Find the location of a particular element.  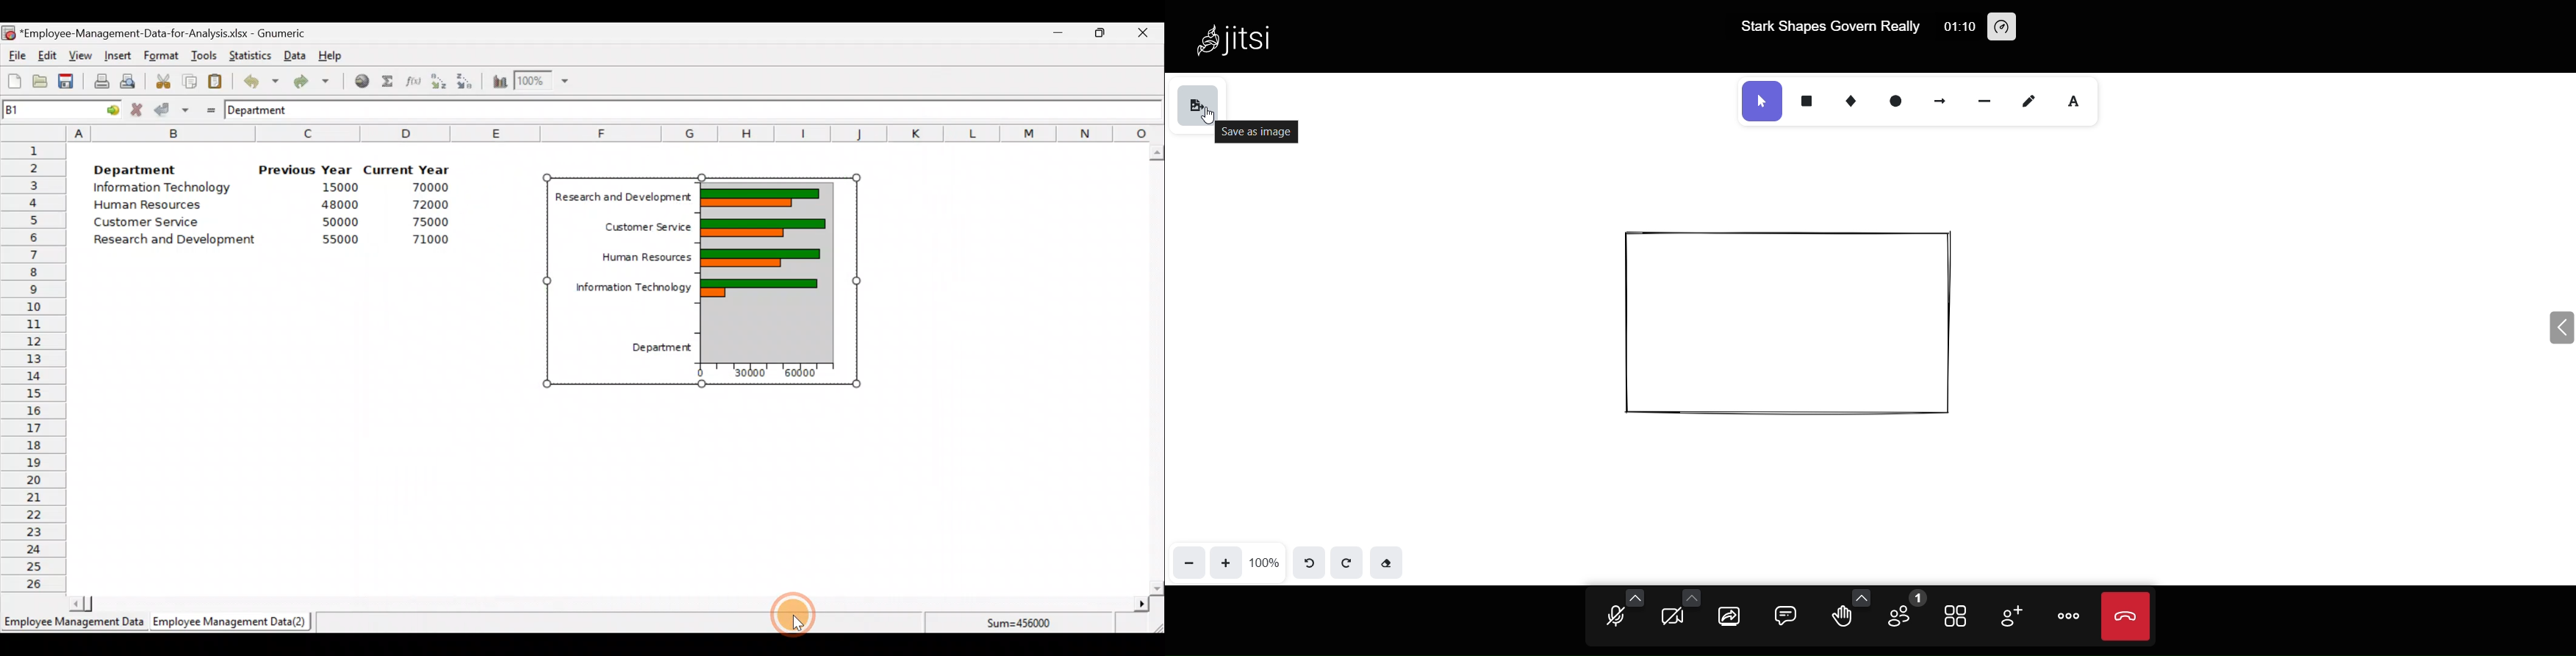

Cut the selection is located at coordinates (160, 80).